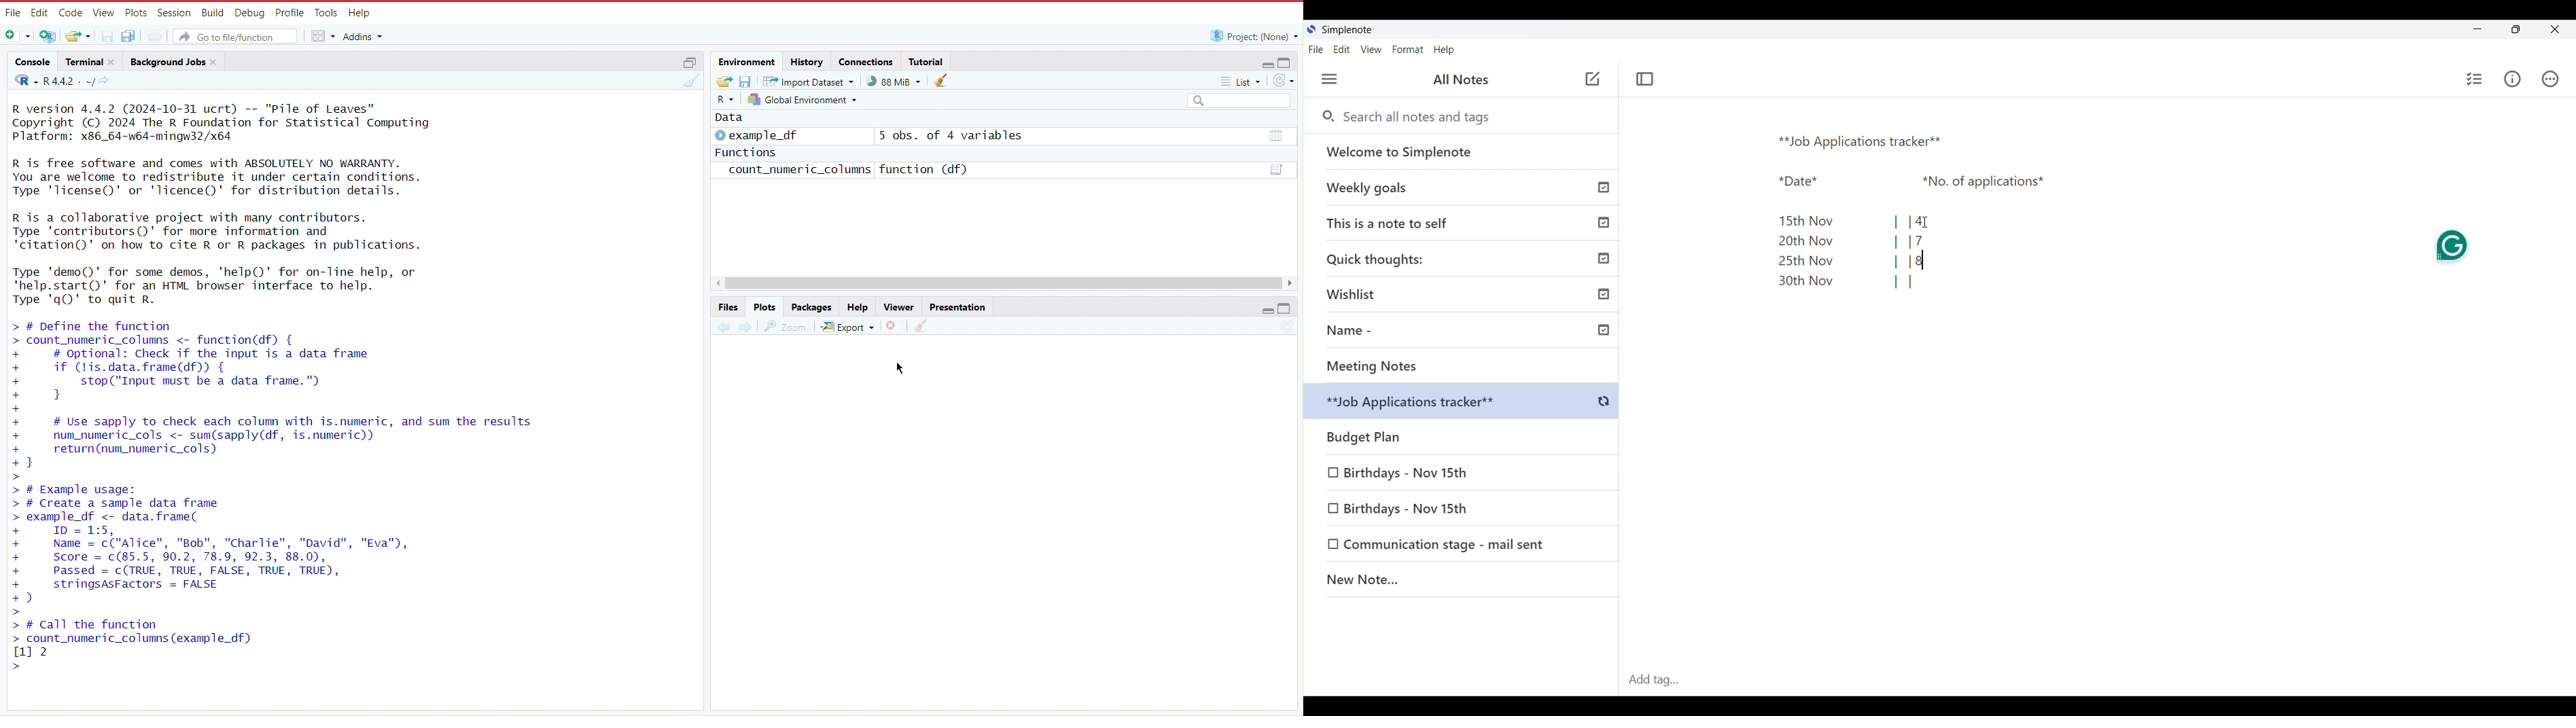 The width and height of the screenshot is (2576, 728). Describe the element at coordinates (1286, 62) in the screenshot. I see `Maximize` at that location.